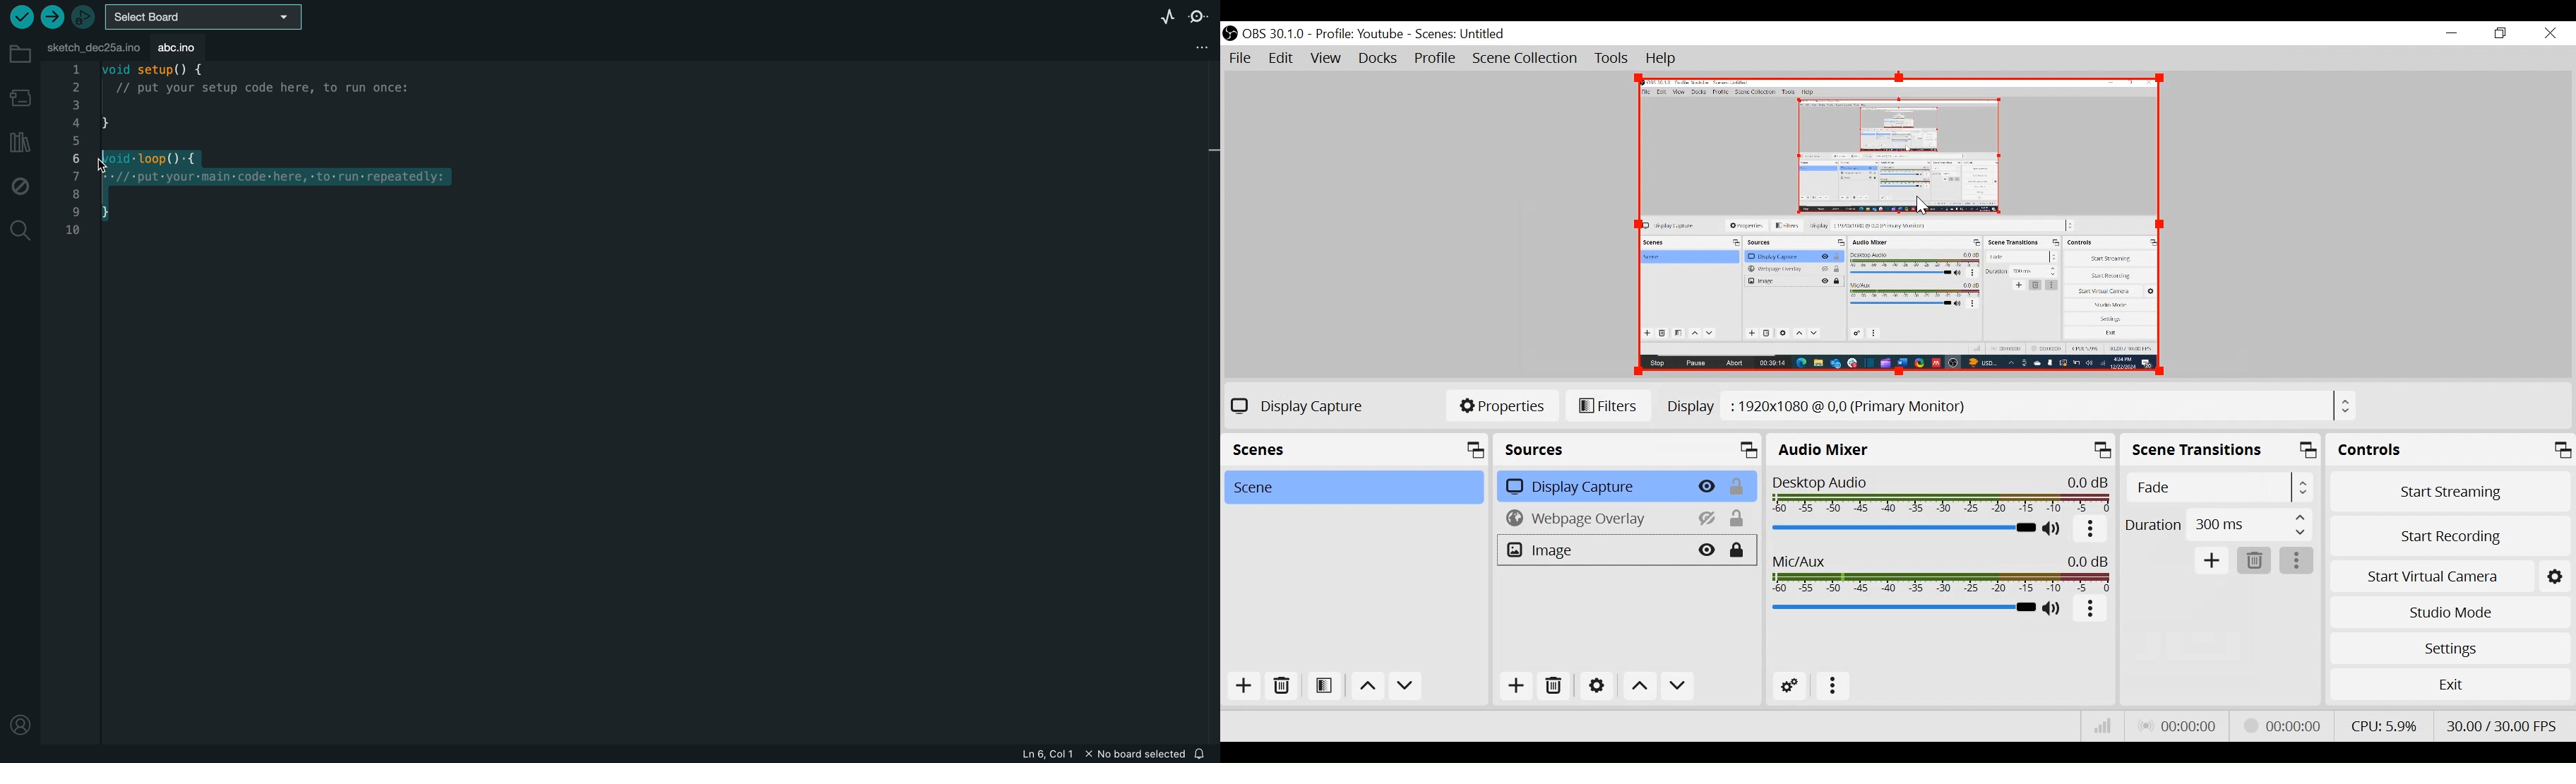 The image size is (2576, 784). Describe the element at coordinates (2091, 610) in the screenshot. I see `more options` at that location.